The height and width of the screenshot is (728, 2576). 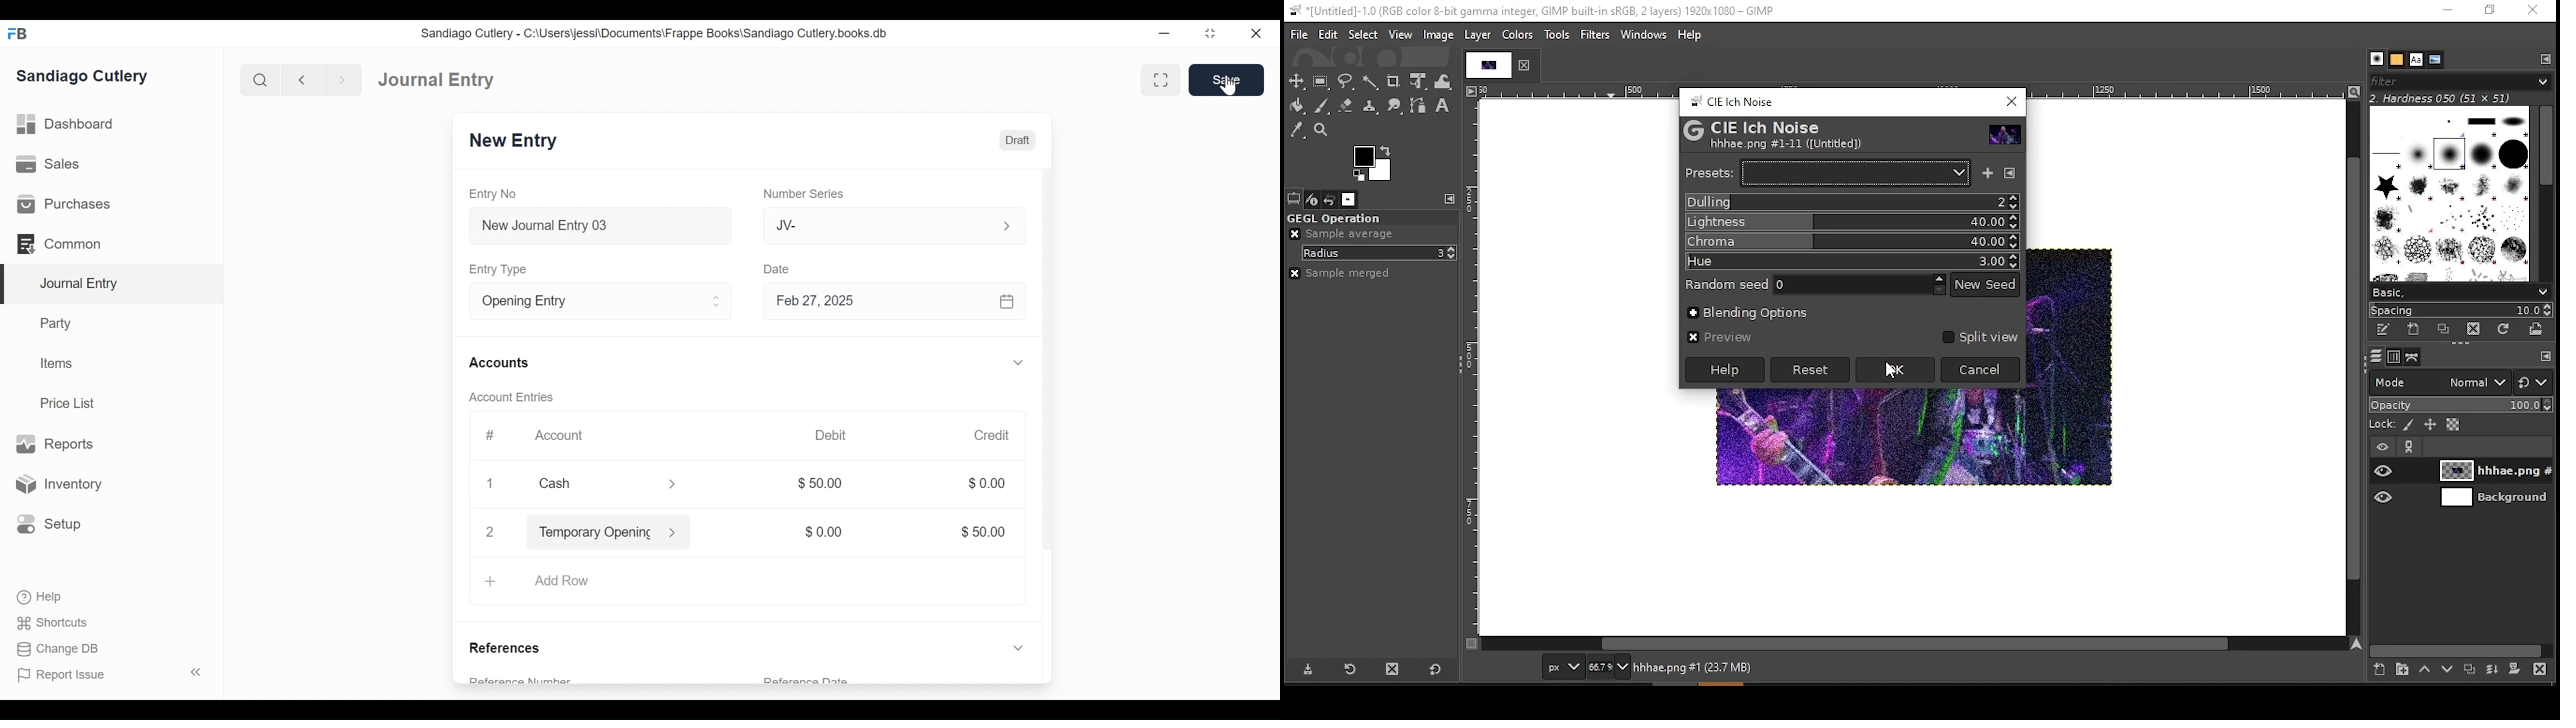 I want to click on scroll bar, so click(x=2544, y=193).